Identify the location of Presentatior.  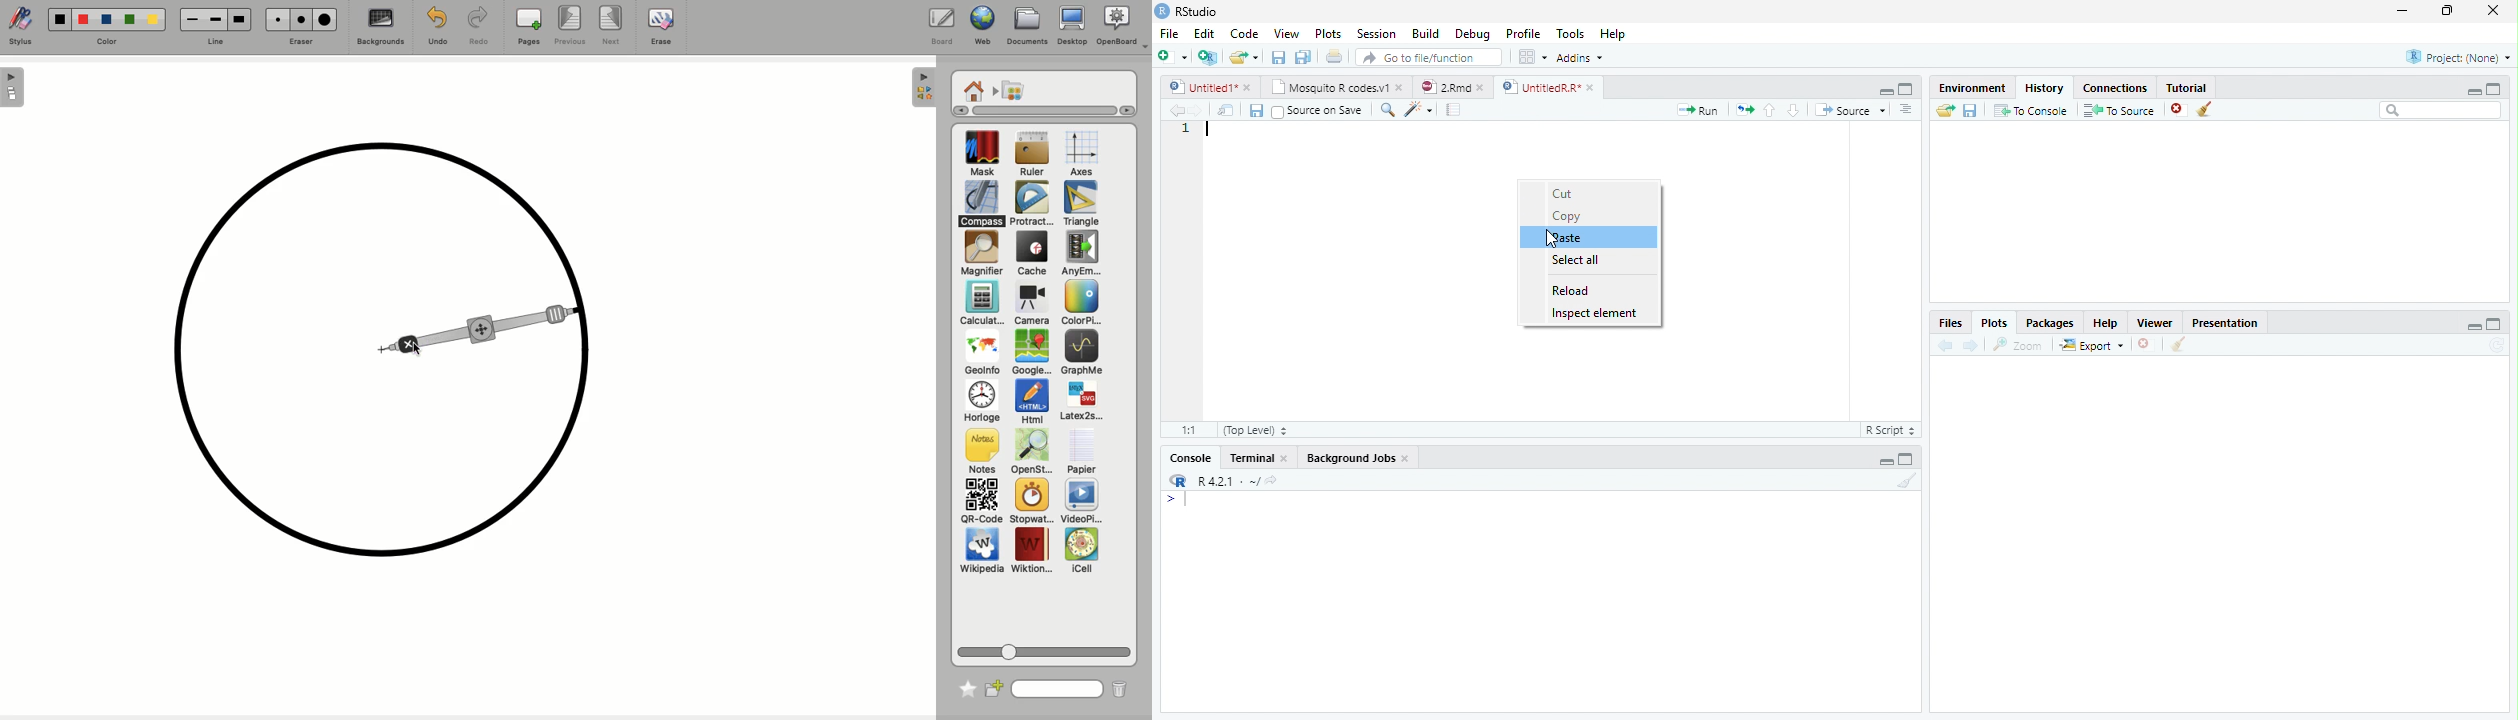
(2224, 324).